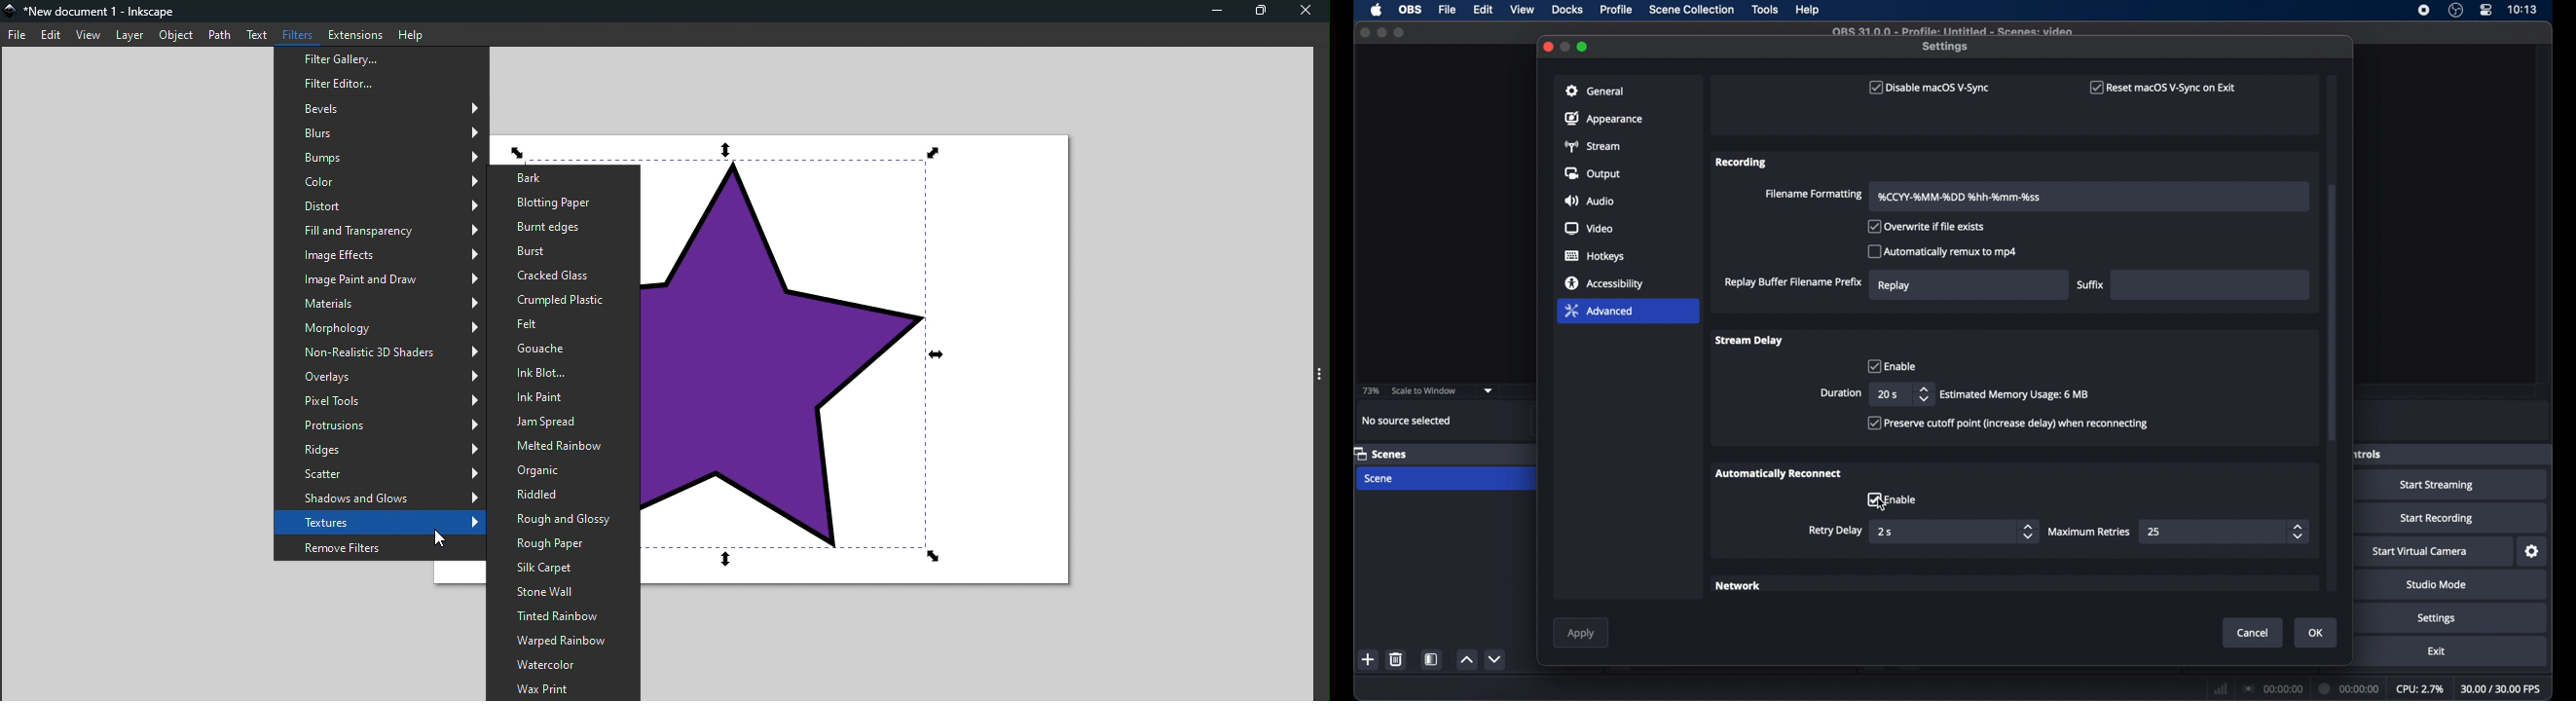 The width and height of the screenshot is (2576, 728). What do you see at coordinates (2316, 633) in the screenshot?
I see `ok` at bounding box center [2316, 633].